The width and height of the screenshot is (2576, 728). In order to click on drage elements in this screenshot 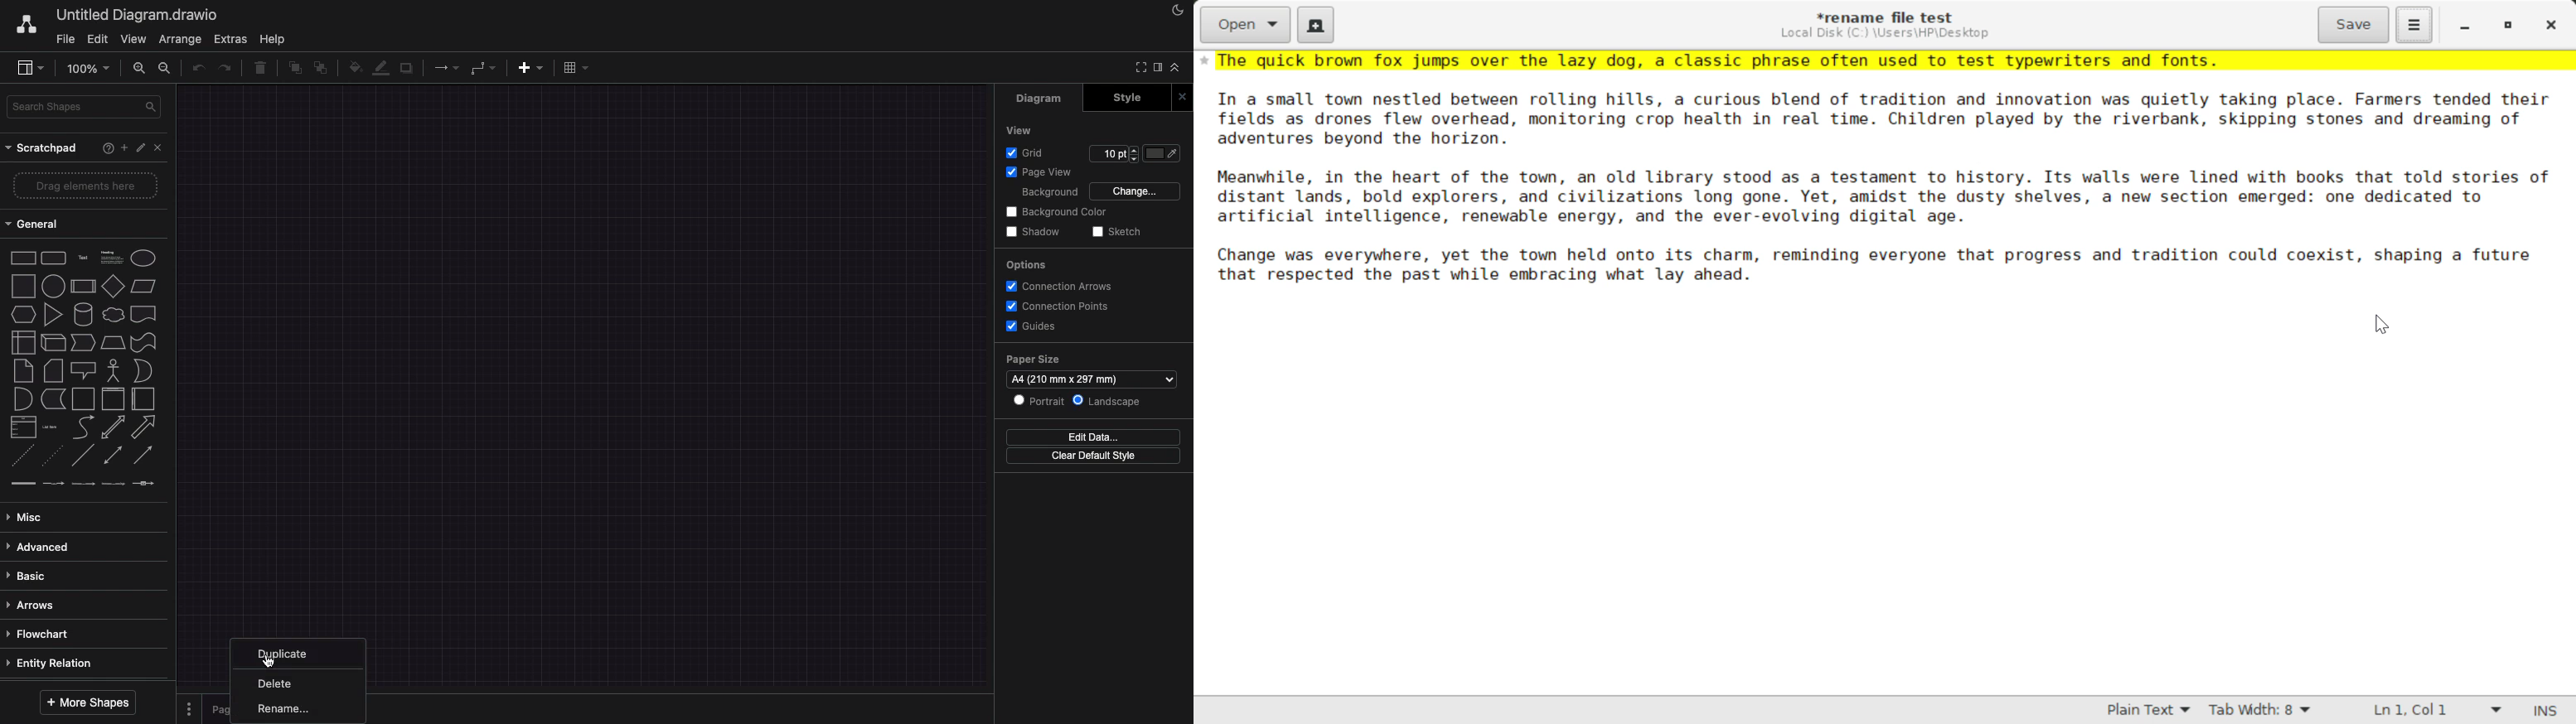, I will do `click(87, 186)`.